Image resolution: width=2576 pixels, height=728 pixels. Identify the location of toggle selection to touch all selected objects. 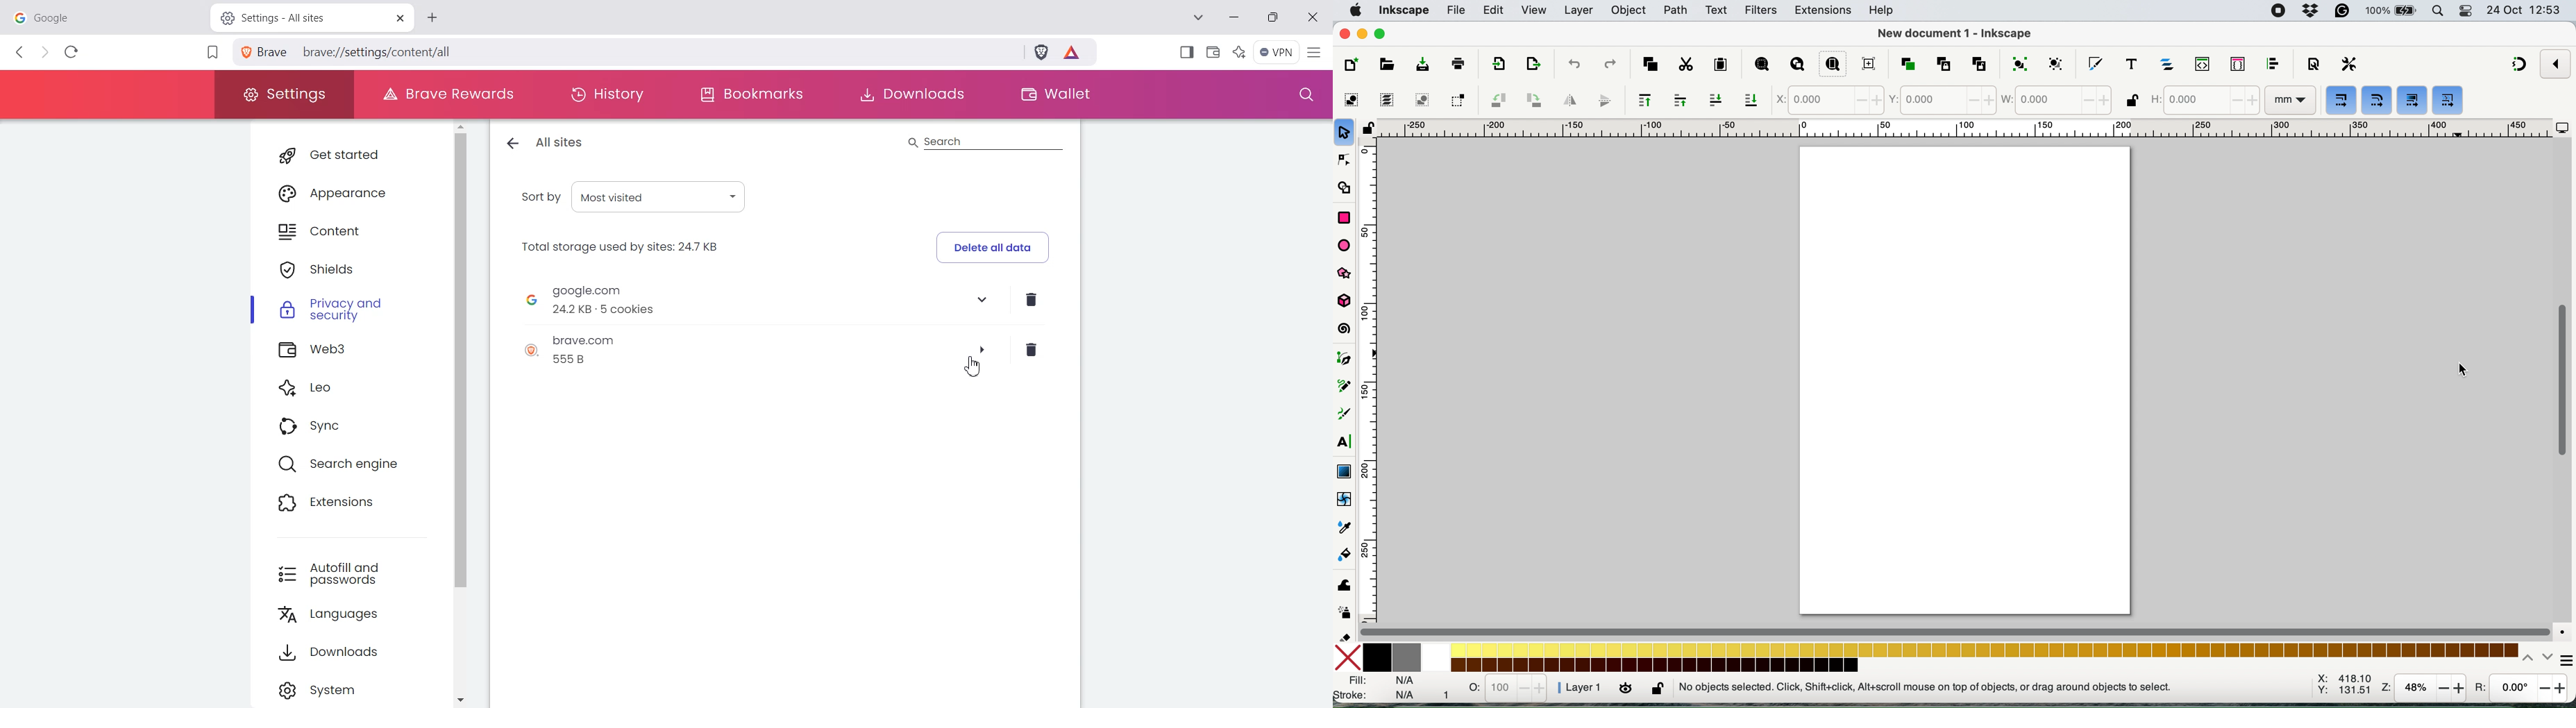
(1456, 99).